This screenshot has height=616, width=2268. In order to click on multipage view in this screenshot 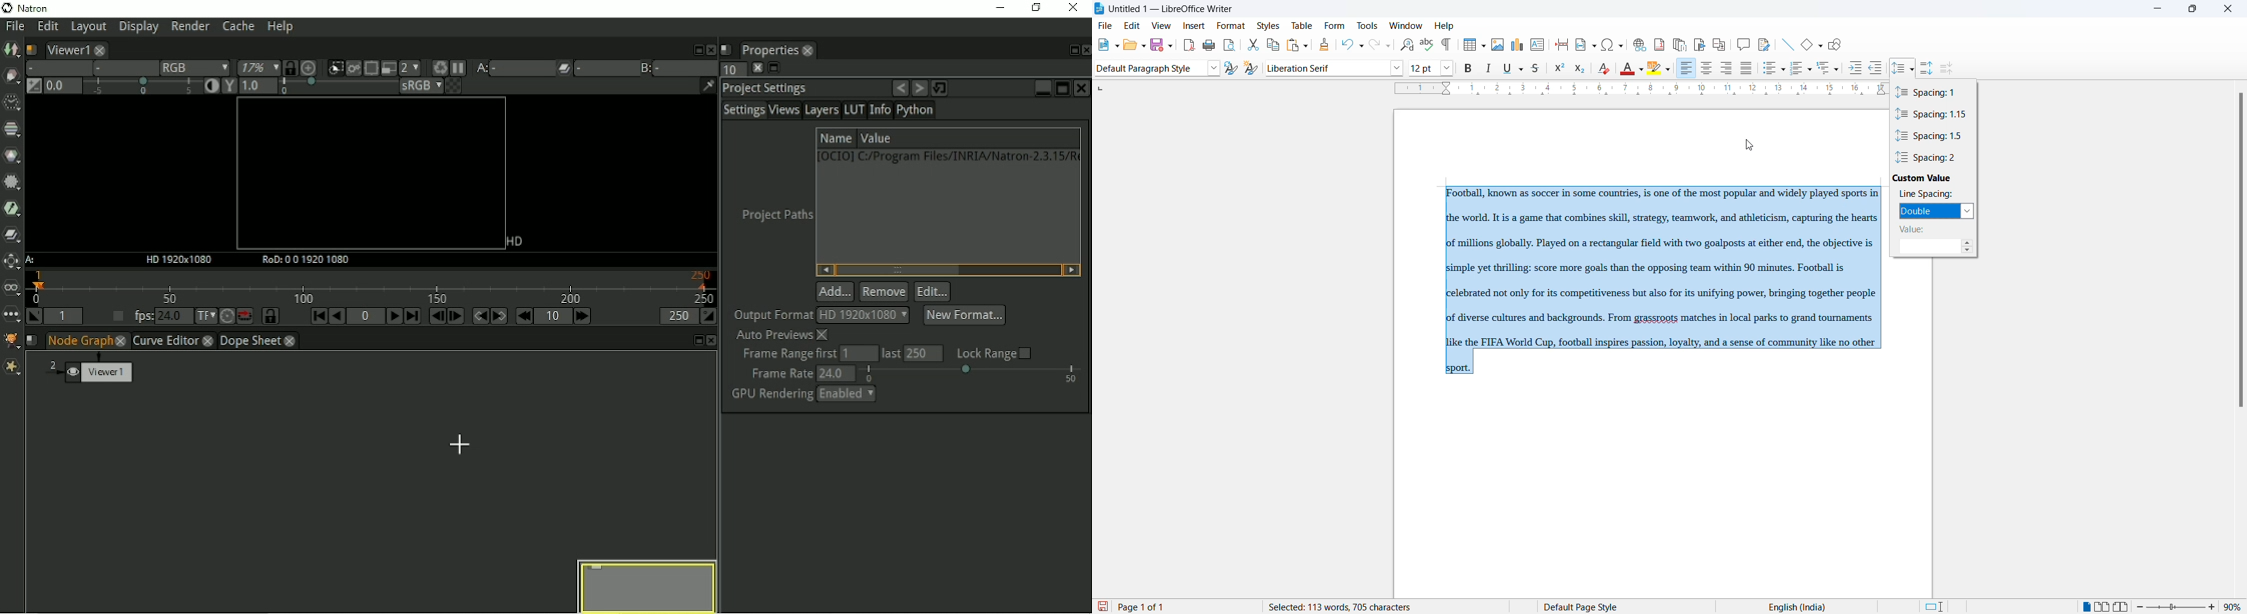, I will do `click(2104, 608)`.